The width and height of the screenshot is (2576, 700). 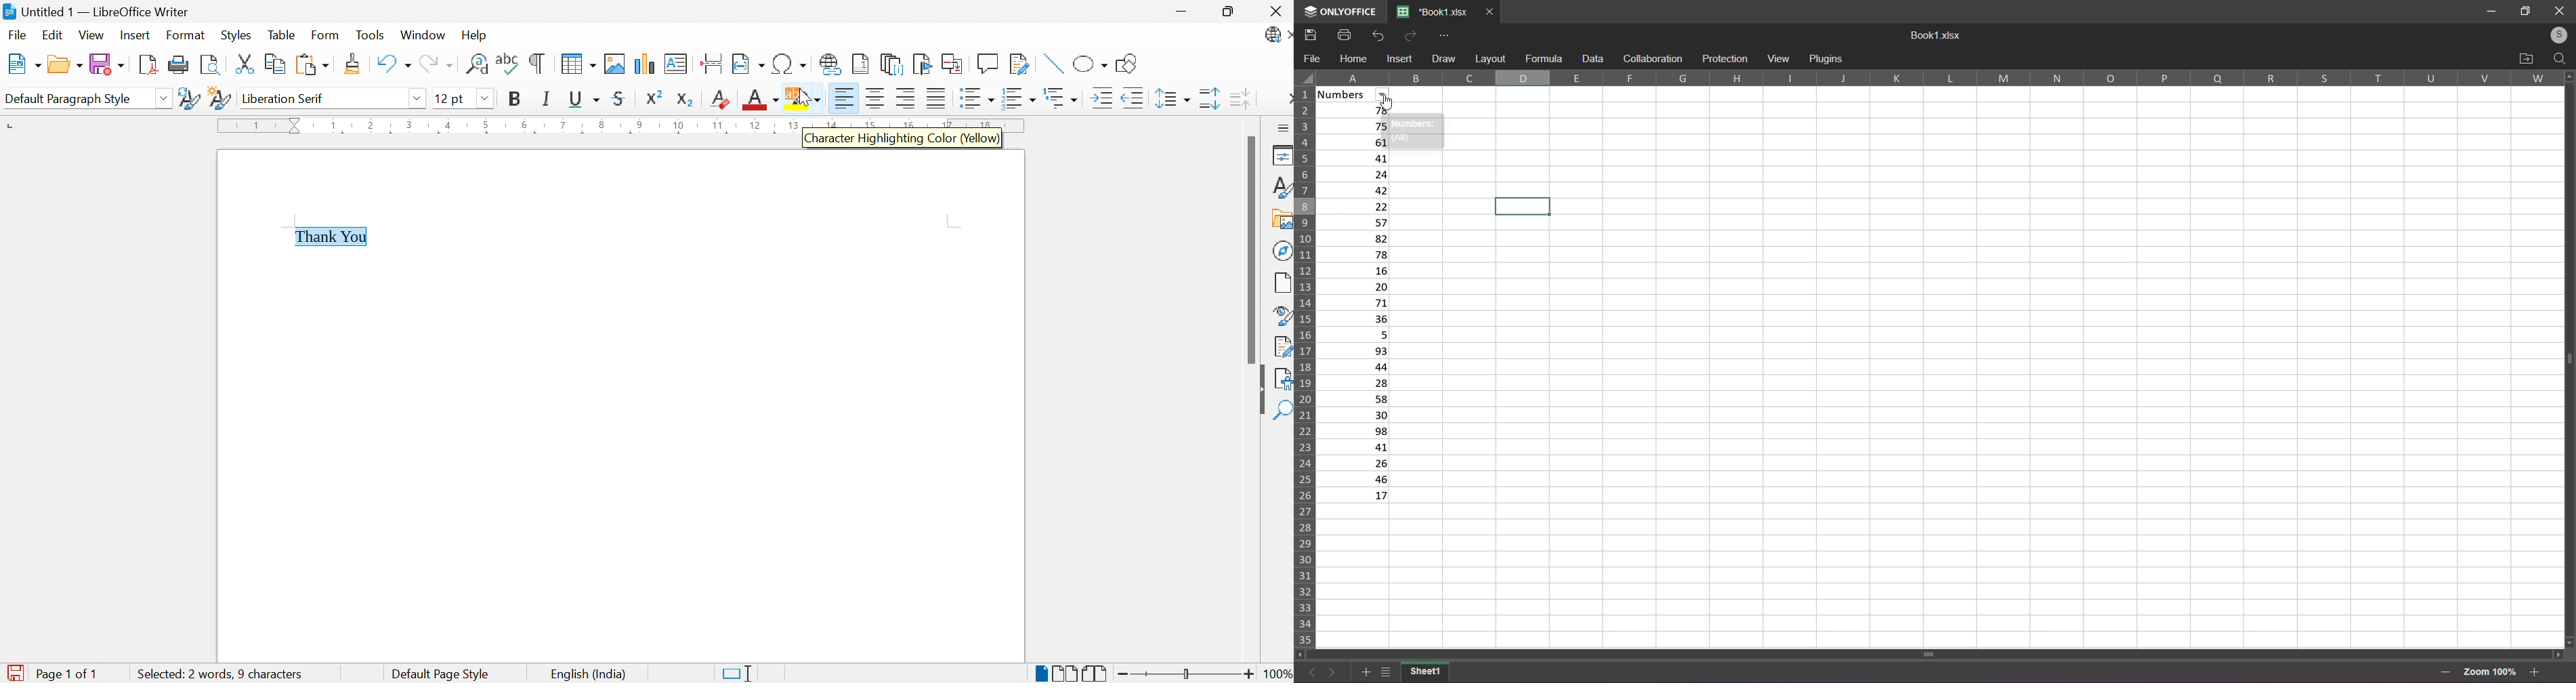 What do you see at coordinates (1526, 207) in the screenshot?
I see `selected cells` at bounding box center [1526, 207].